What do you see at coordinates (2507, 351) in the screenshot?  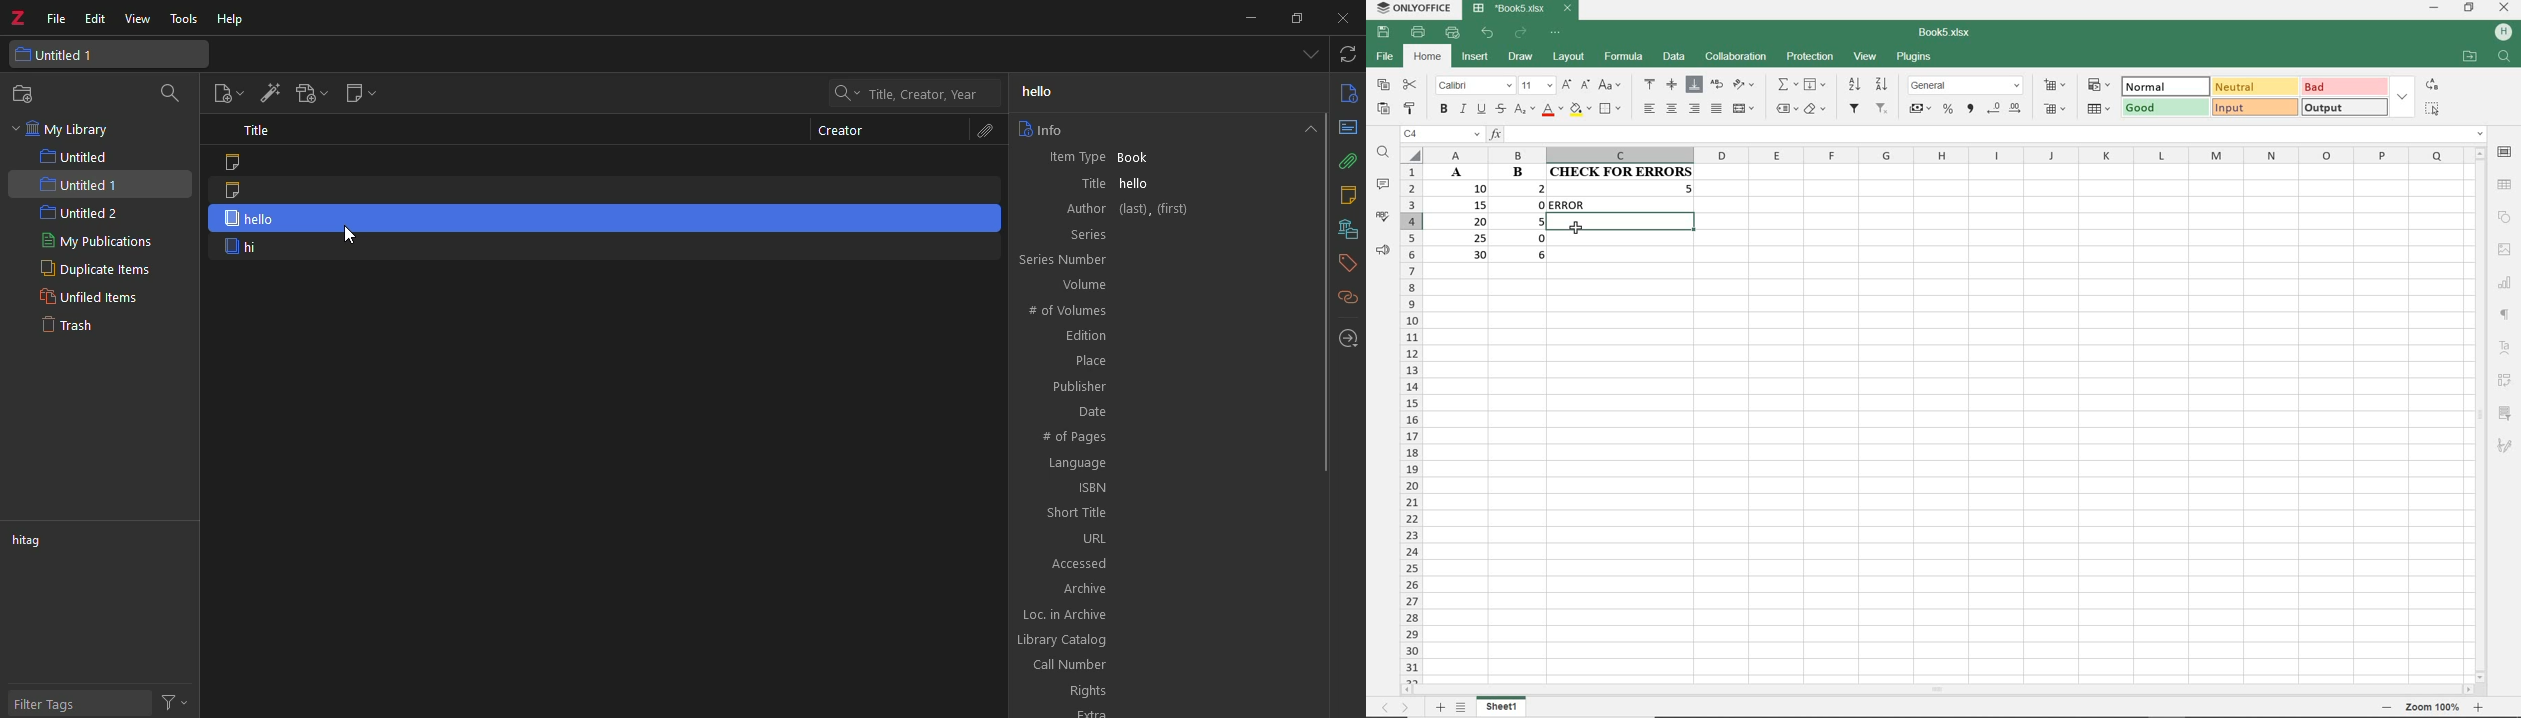 I see `` at bounding box center [2507, 351].